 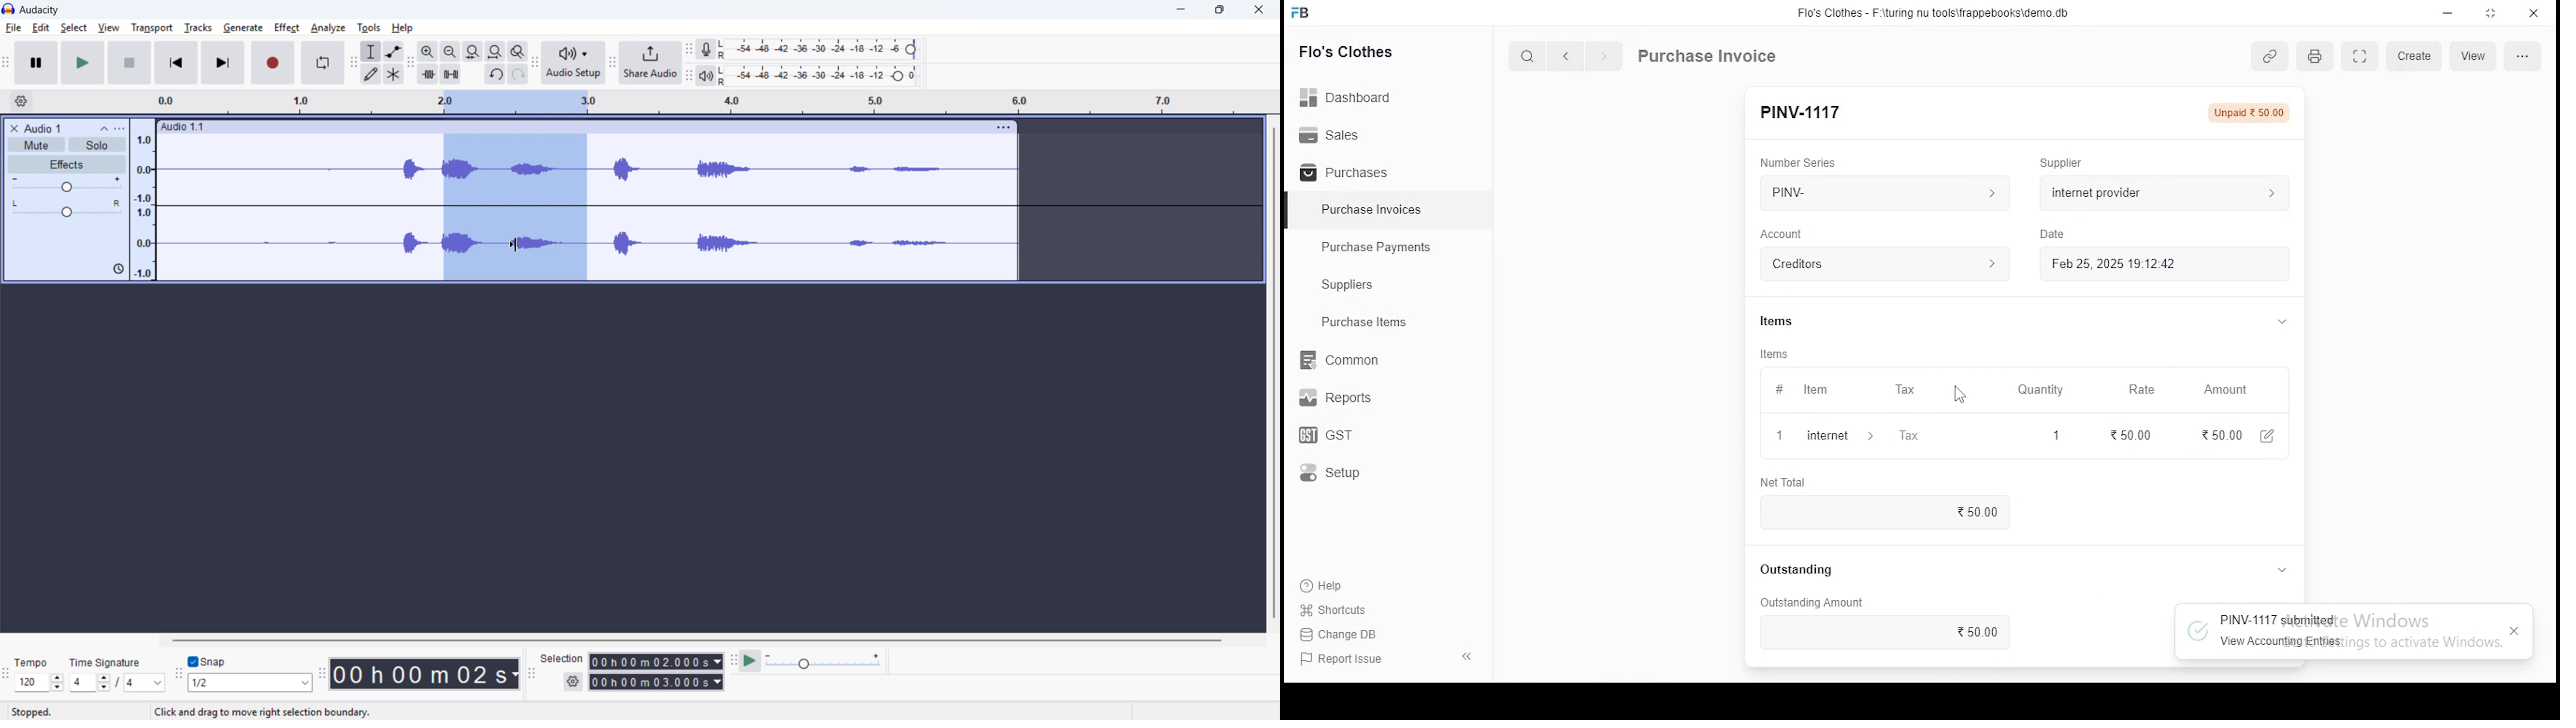 What do you see at coordinates (1976, 512) in the screenshot?
I see `50.00` at bounding box center [1976, 512].